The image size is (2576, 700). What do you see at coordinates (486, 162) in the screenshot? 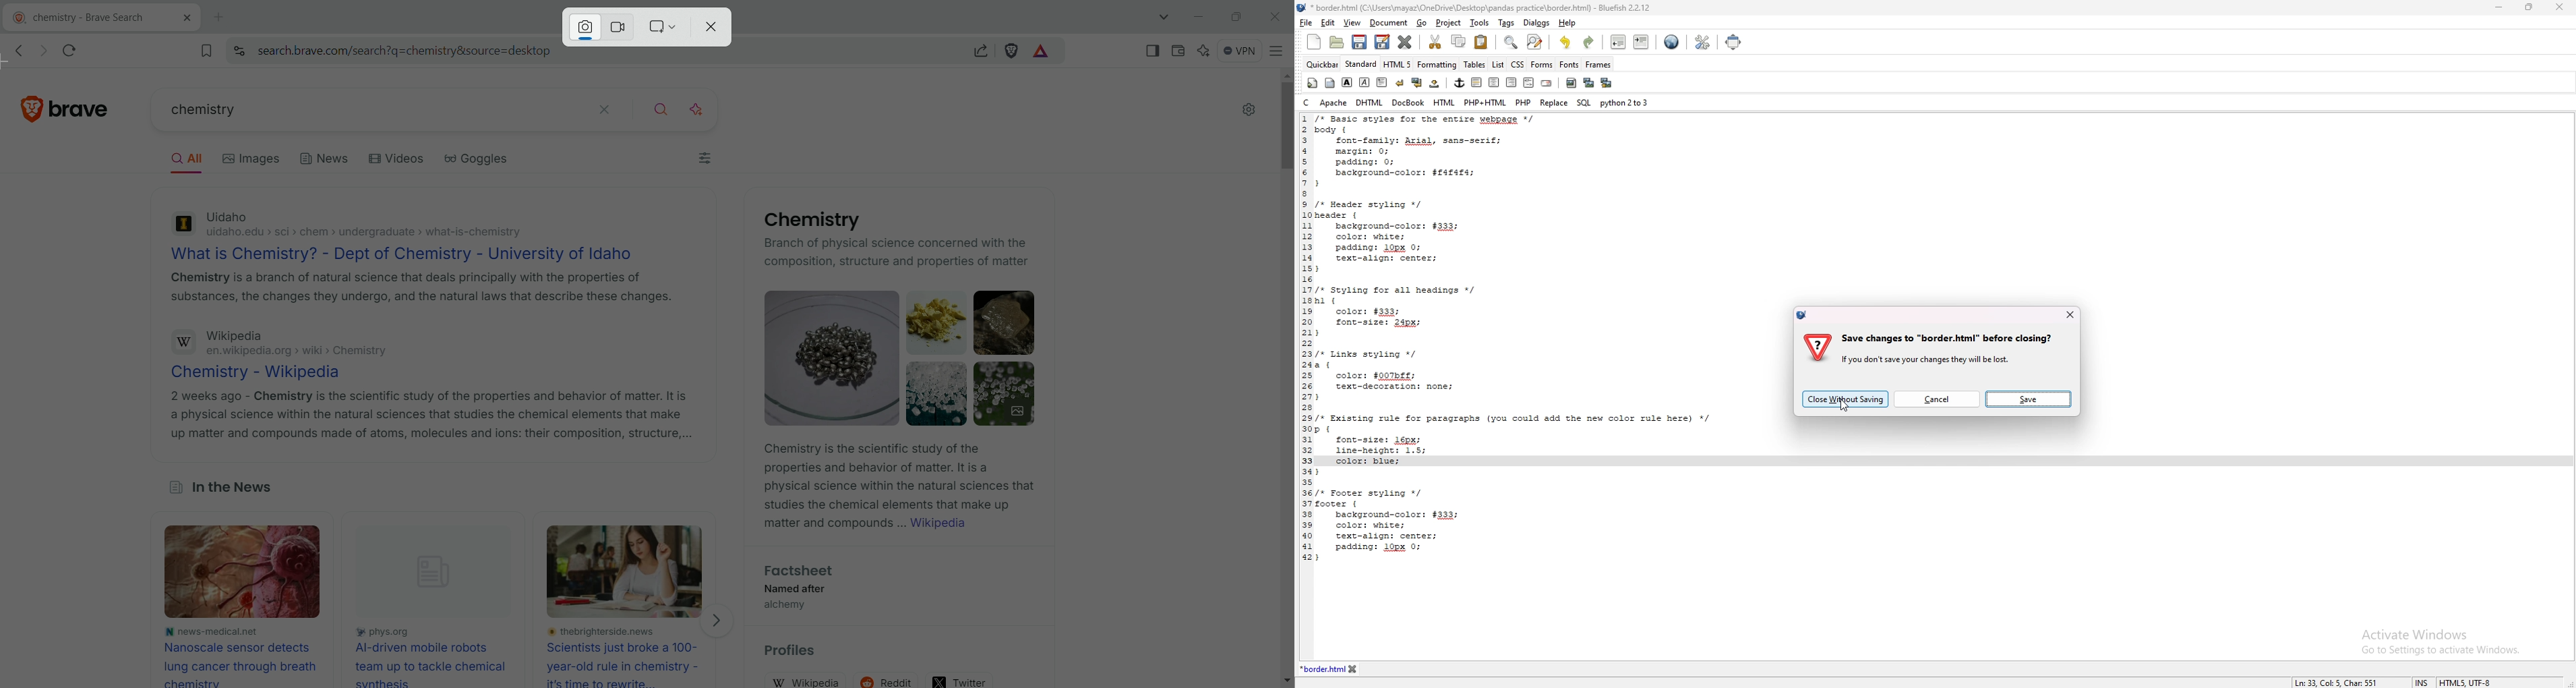
I see `Goggles` at bounding box center [486, 162].